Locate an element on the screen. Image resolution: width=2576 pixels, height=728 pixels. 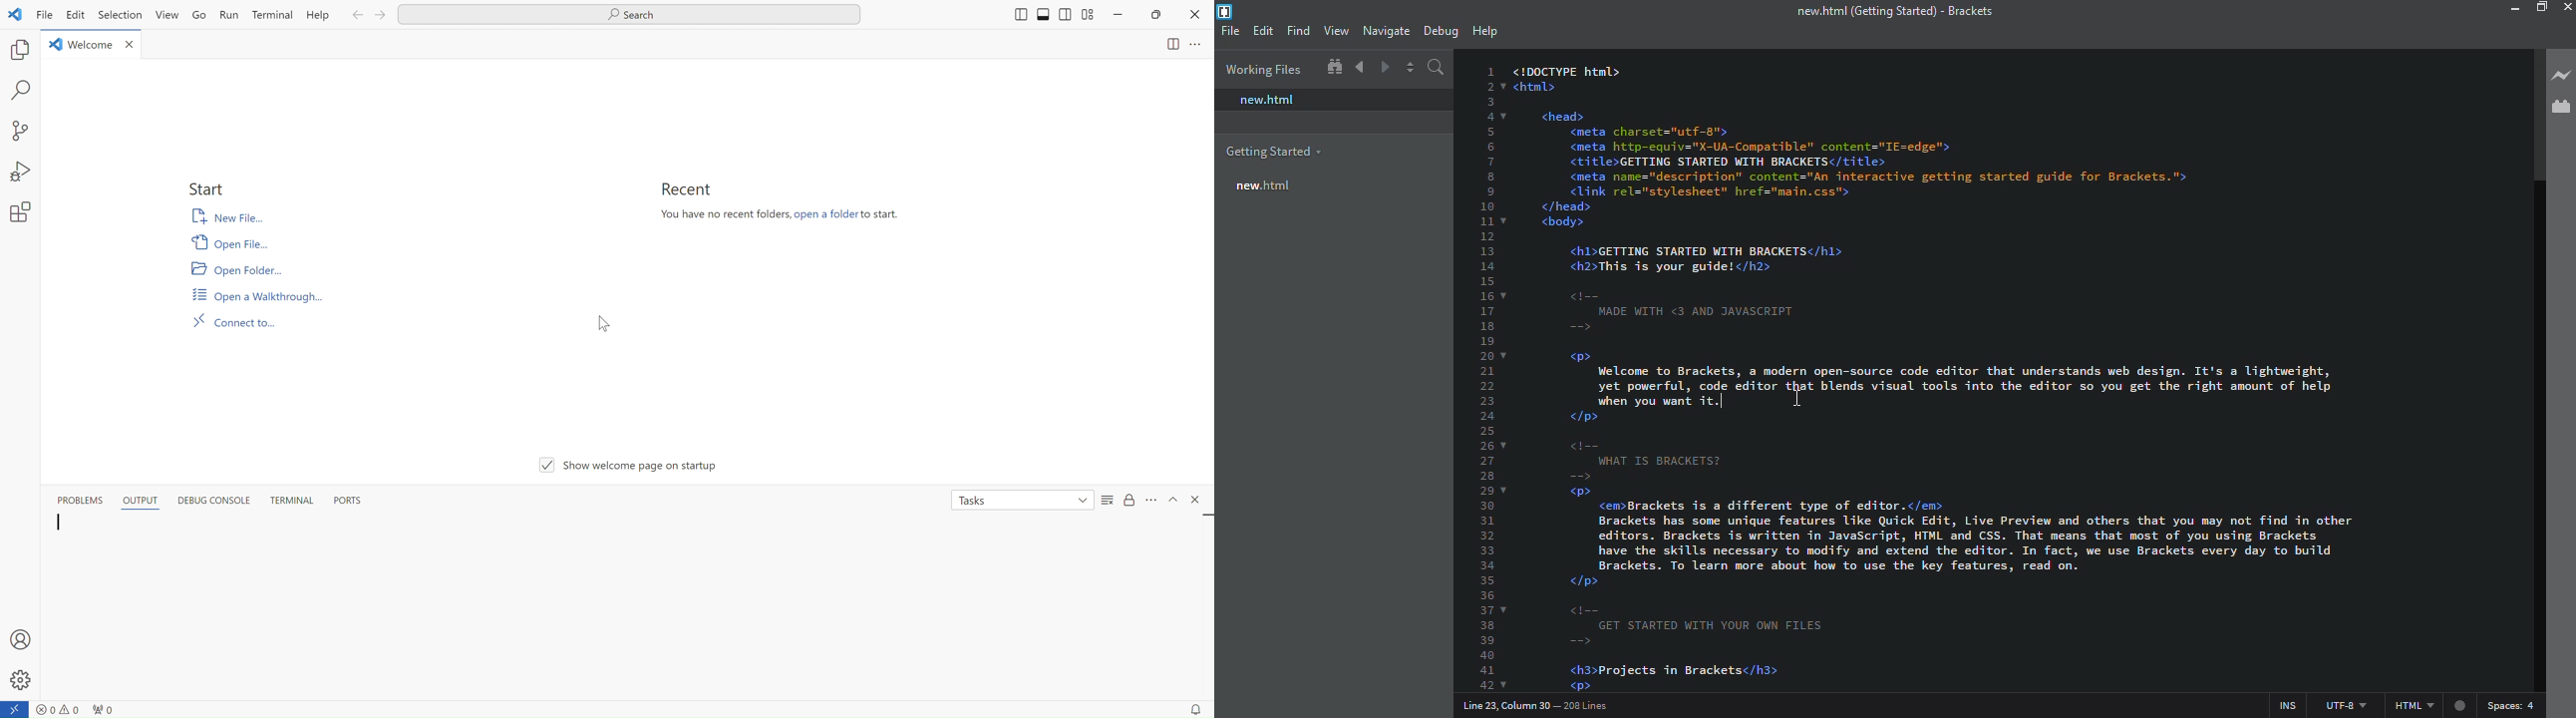
show welcome page on startup is located at coordinates (629, 465).